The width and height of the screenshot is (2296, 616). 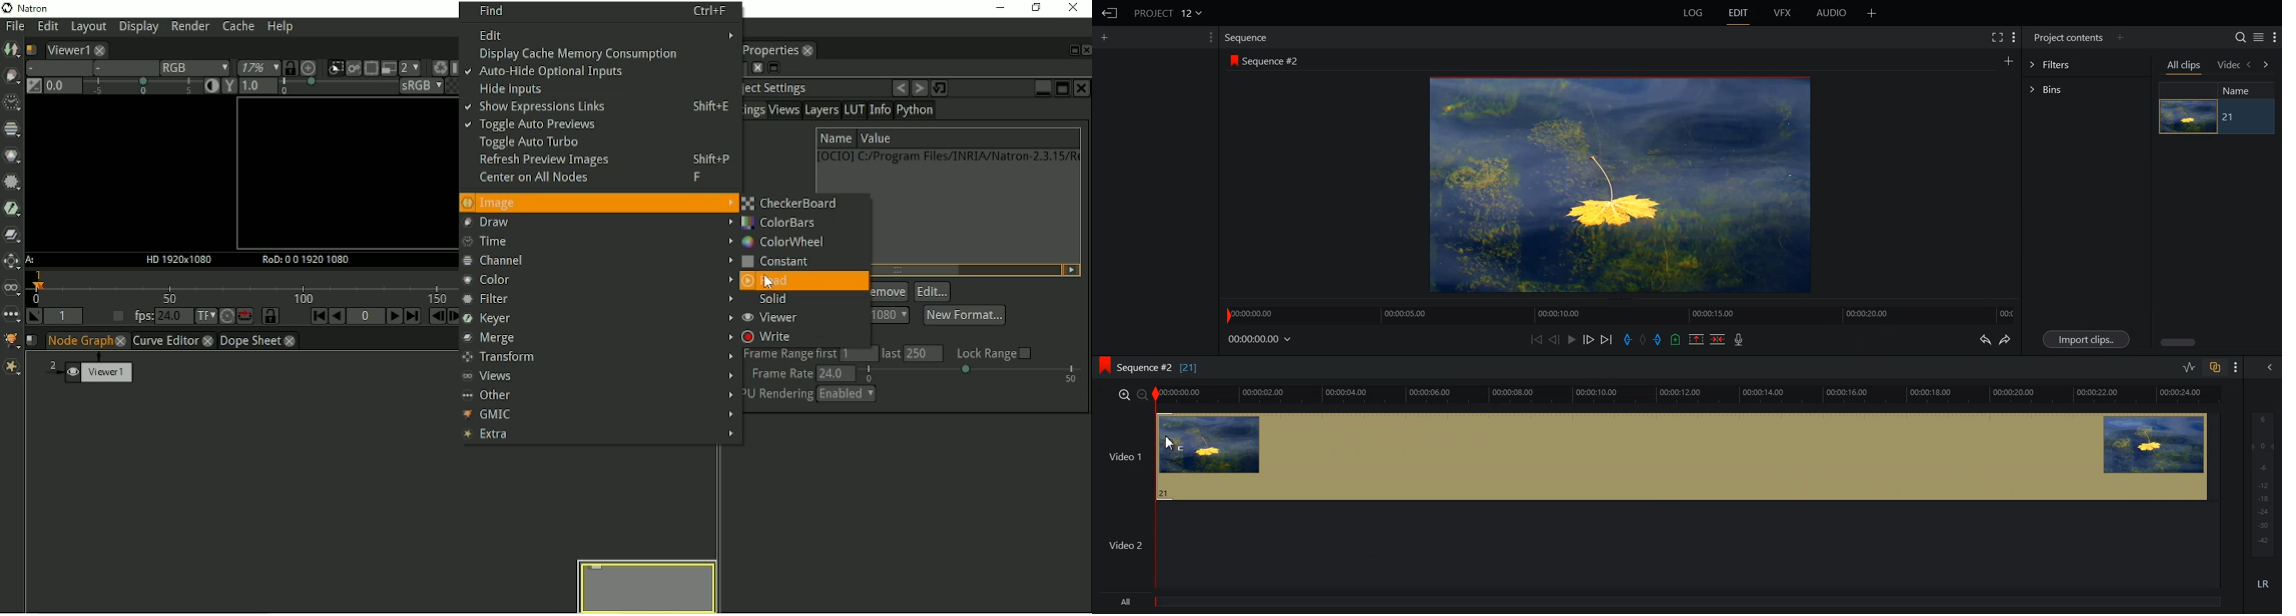 I want to click on Show Setting Menu, so click(x=2237, y=368).